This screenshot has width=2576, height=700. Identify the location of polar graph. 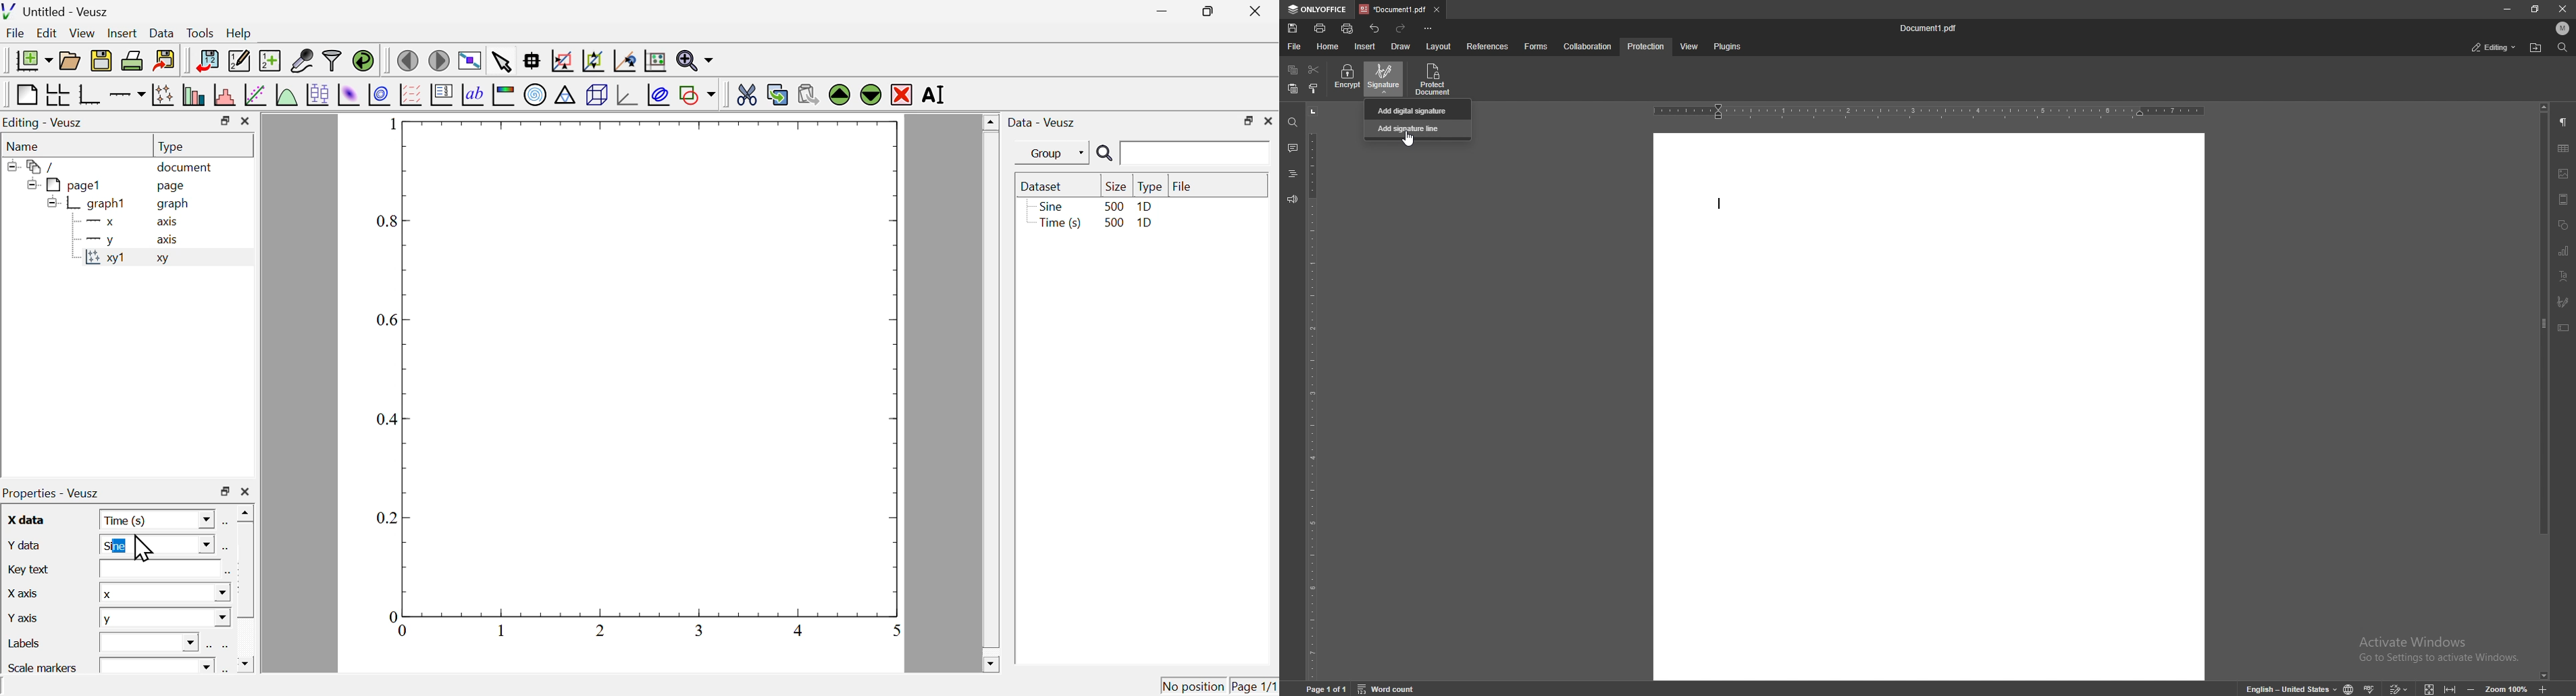
(536, 95).